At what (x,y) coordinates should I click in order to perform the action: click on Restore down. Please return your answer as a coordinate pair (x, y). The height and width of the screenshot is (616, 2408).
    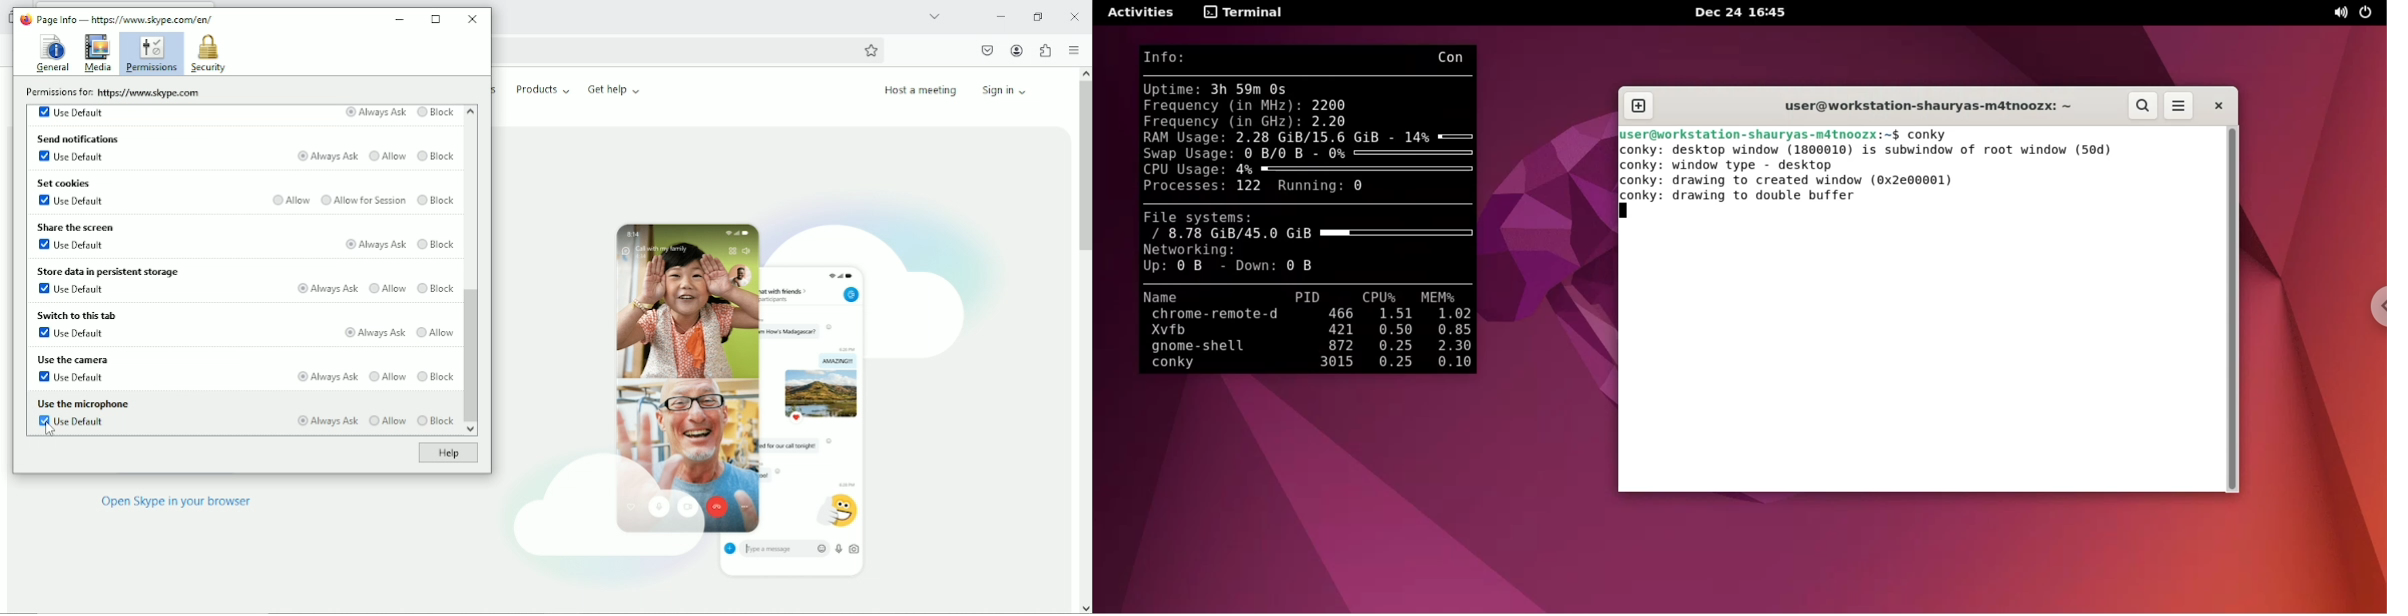
    Looking at the image, I should click on (1037, 16).